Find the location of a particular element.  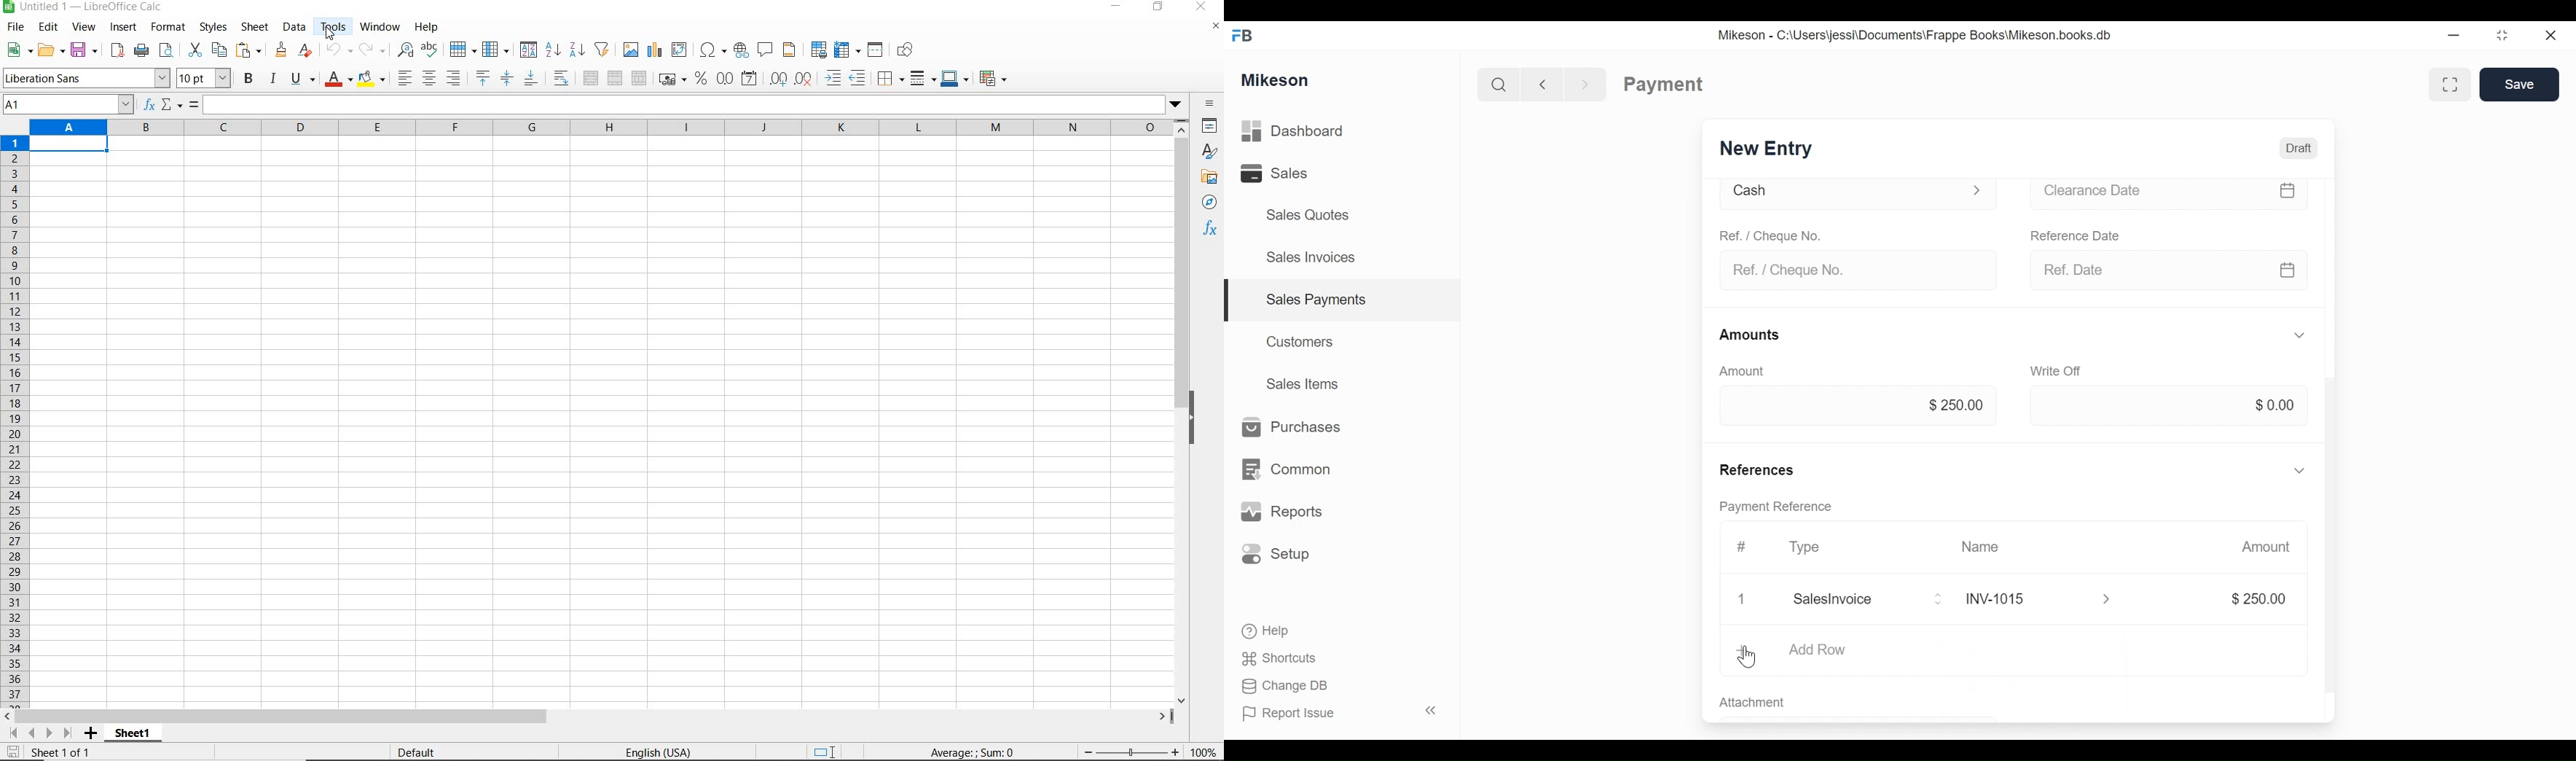

Search is located at coordinates (1494, 83).